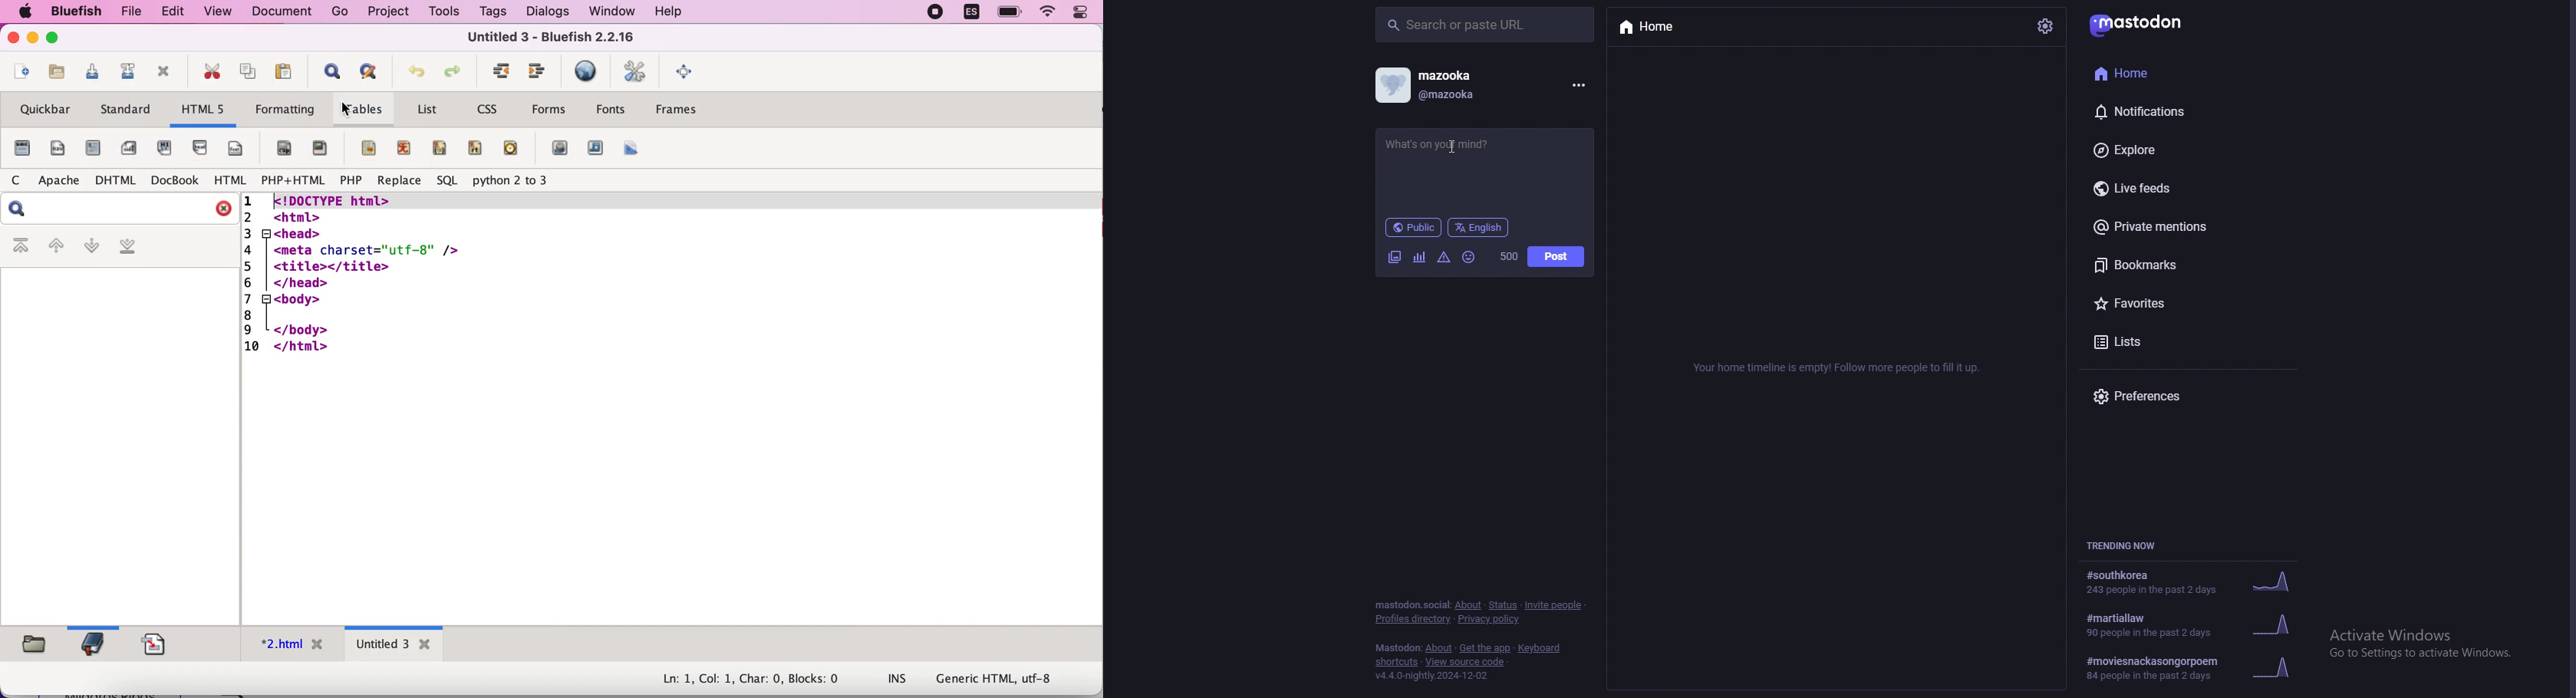 This screenshot has width=2576, height=700. Describe the element at coordinates (1479, 228) in the screenshot. I see `english` at that location.